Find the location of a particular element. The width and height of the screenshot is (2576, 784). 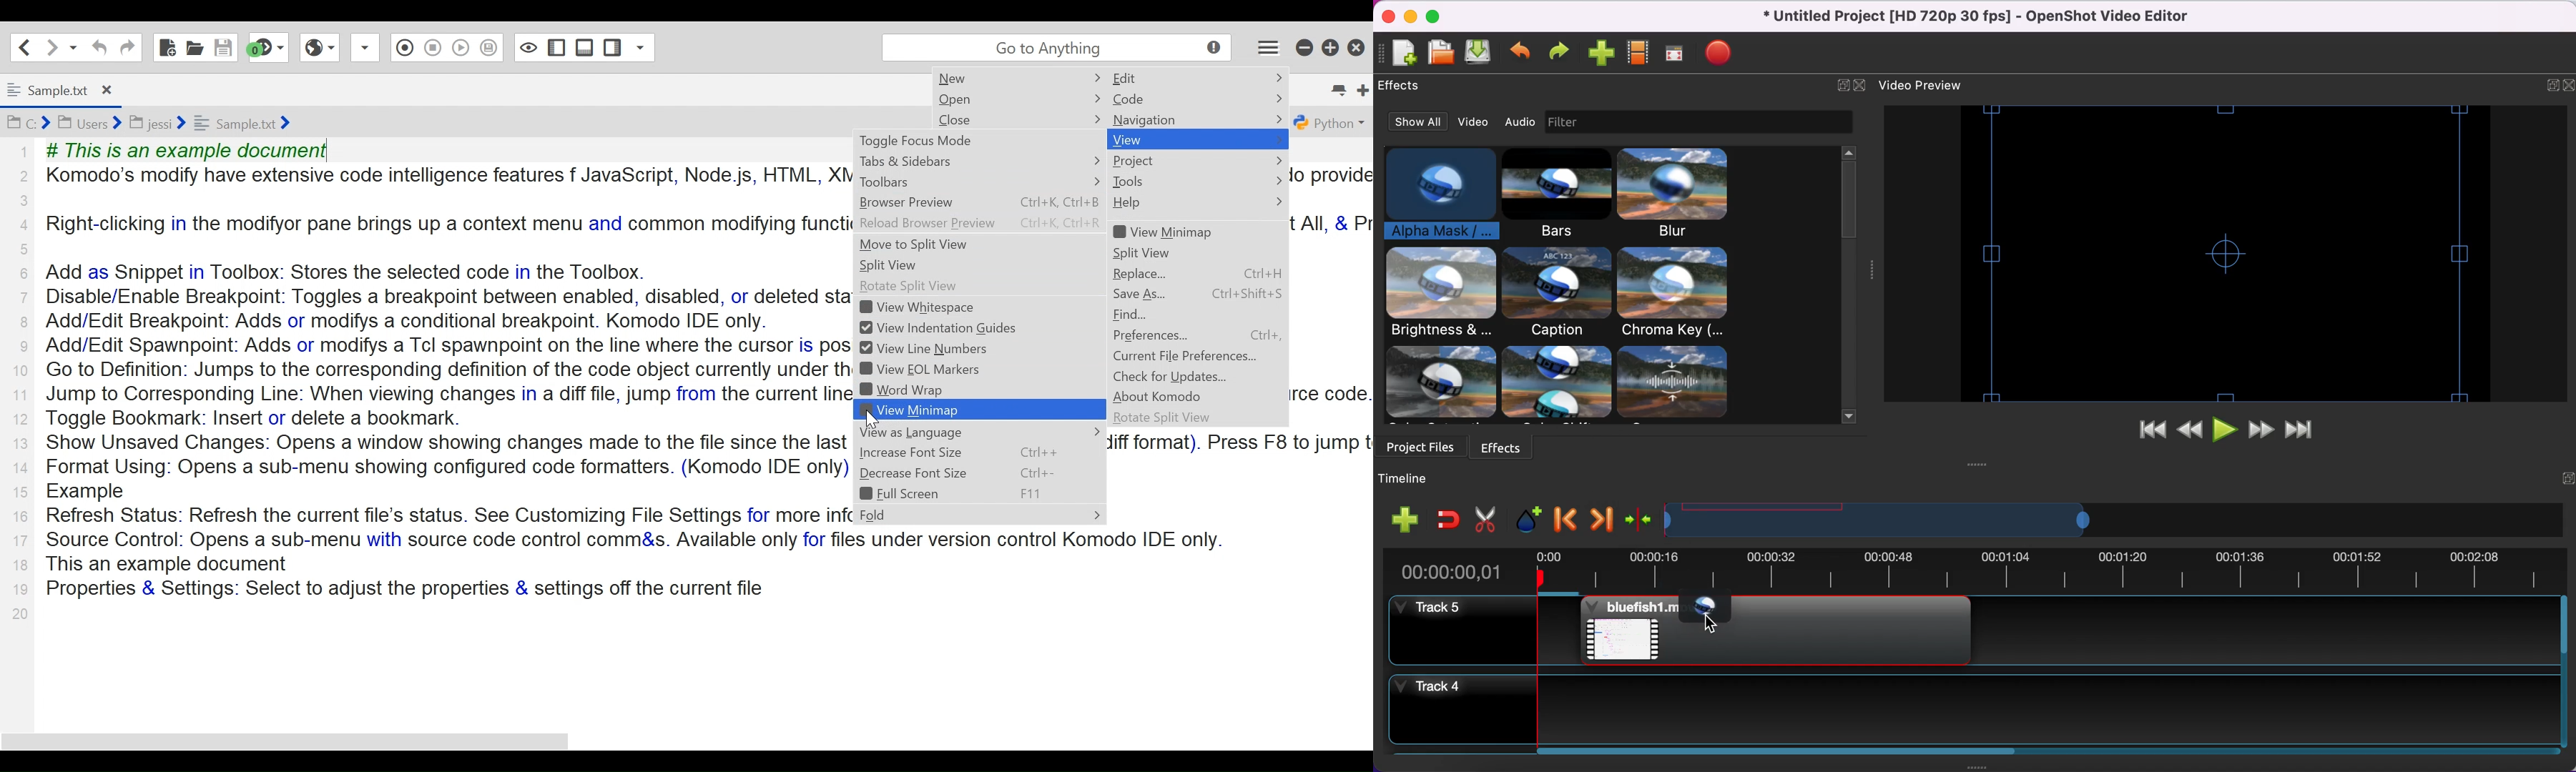

Sample.txt is located at coordinates (68, 89).